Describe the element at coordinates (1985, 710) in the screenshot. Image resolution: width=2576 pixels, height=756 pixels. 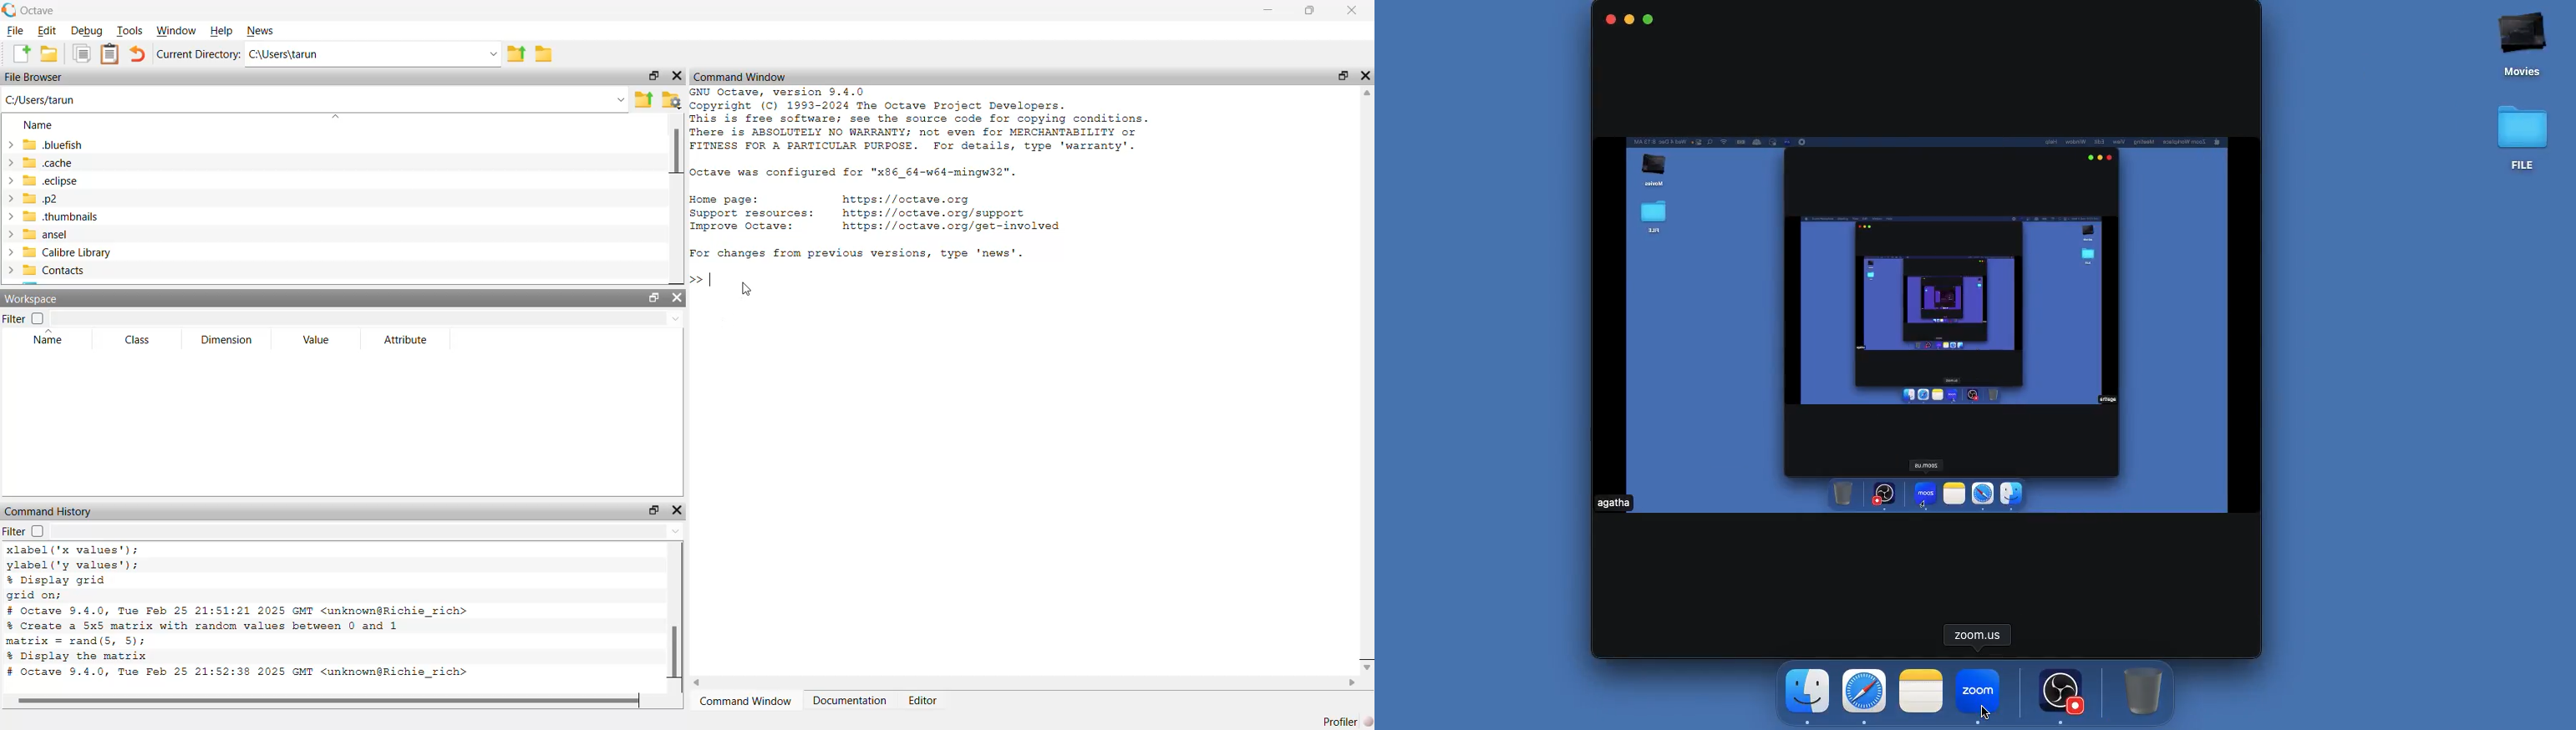
I see `cursor` at that location.